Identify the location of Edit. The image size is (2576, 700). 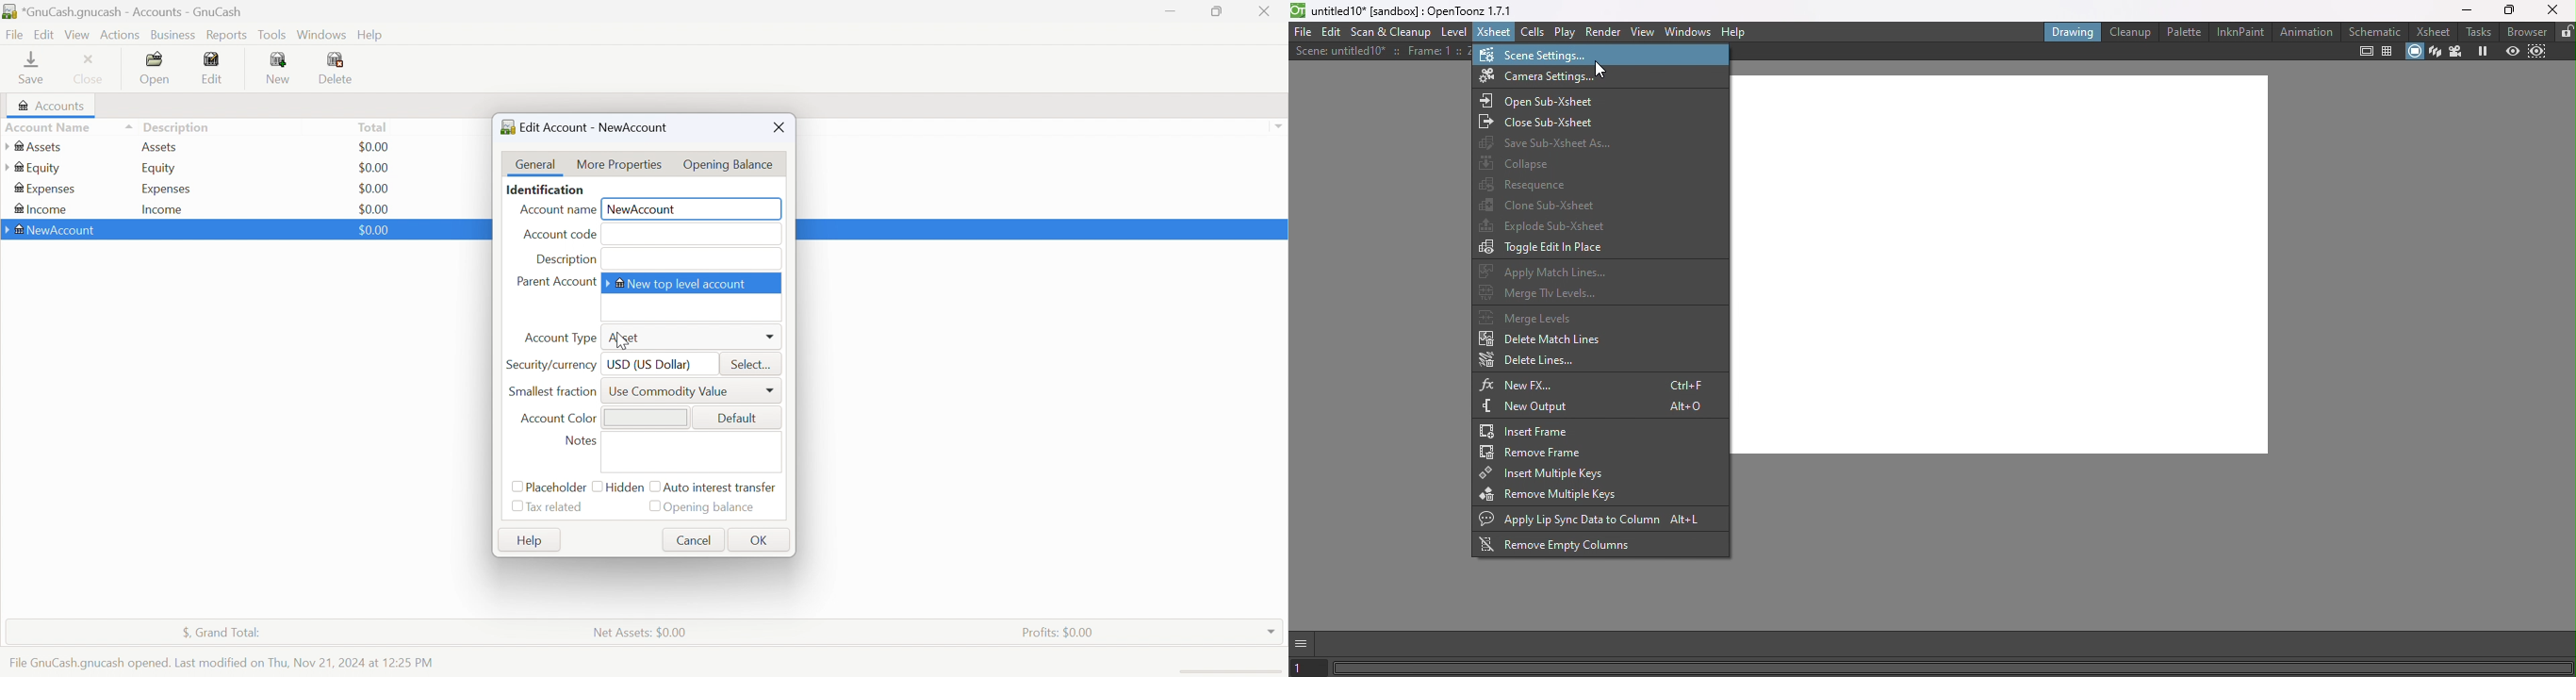
(46, 33).